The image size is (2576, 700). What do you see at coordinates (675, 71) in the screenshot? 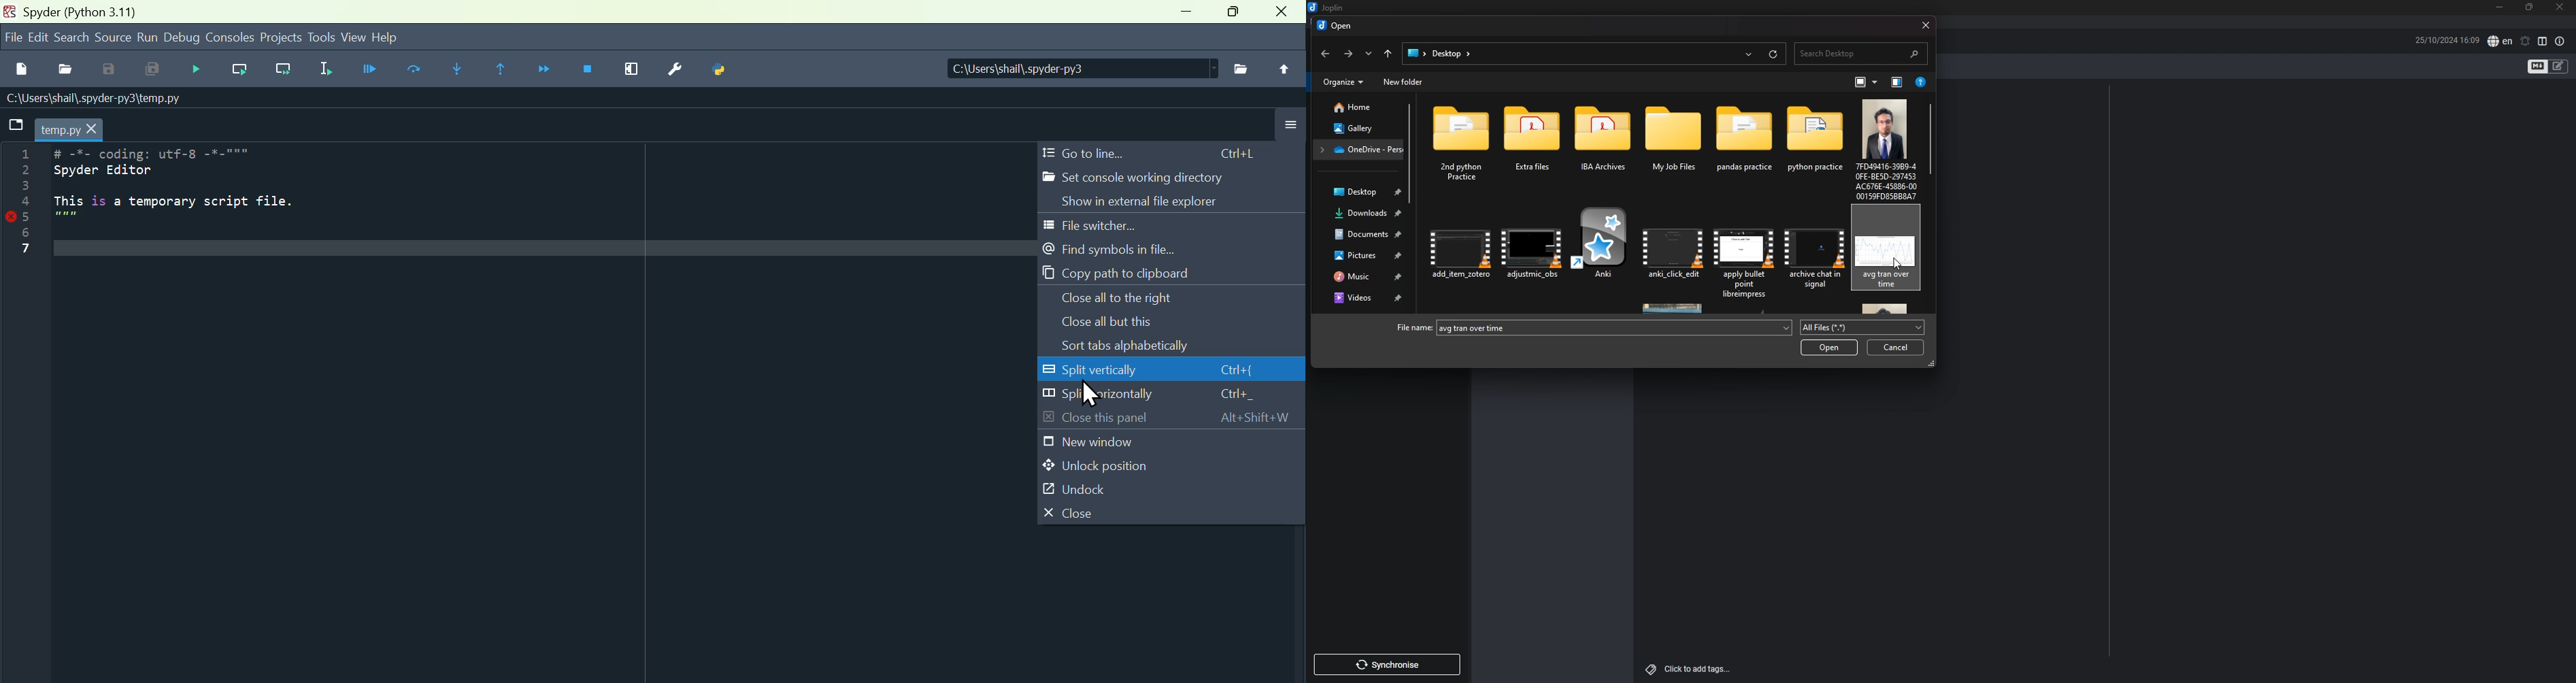
I see `Settings` at bounding box center [675, 71].